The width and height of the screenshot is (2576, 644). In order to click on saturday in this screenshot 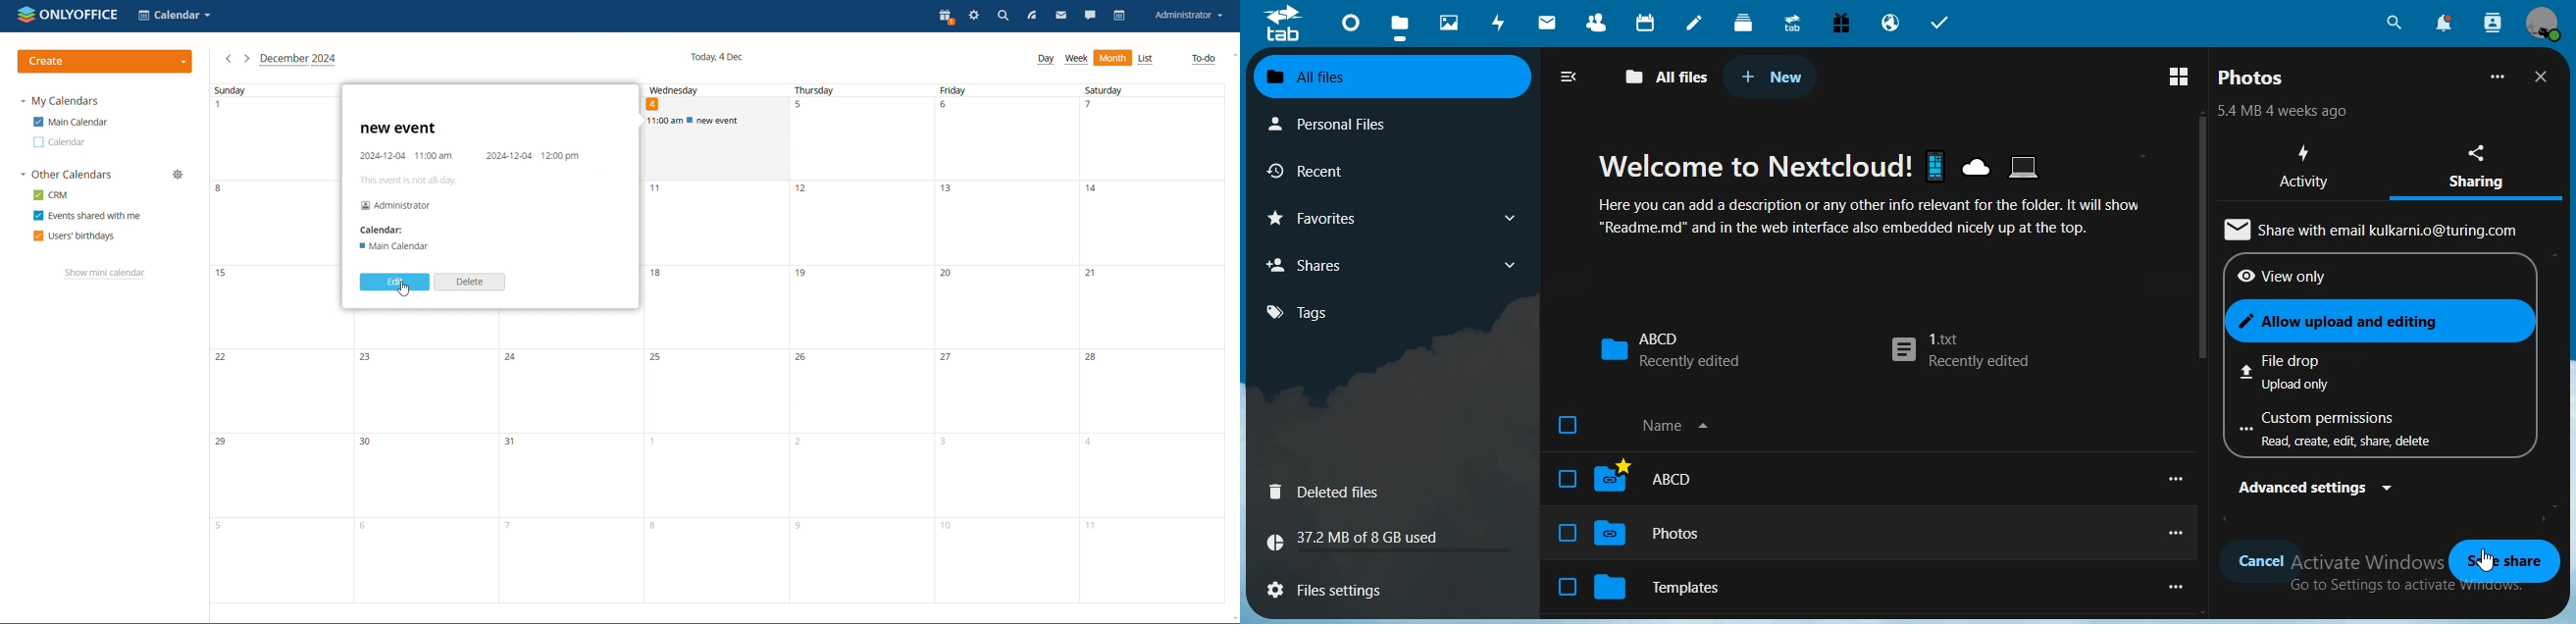, I will do `click(1149, 343)`.